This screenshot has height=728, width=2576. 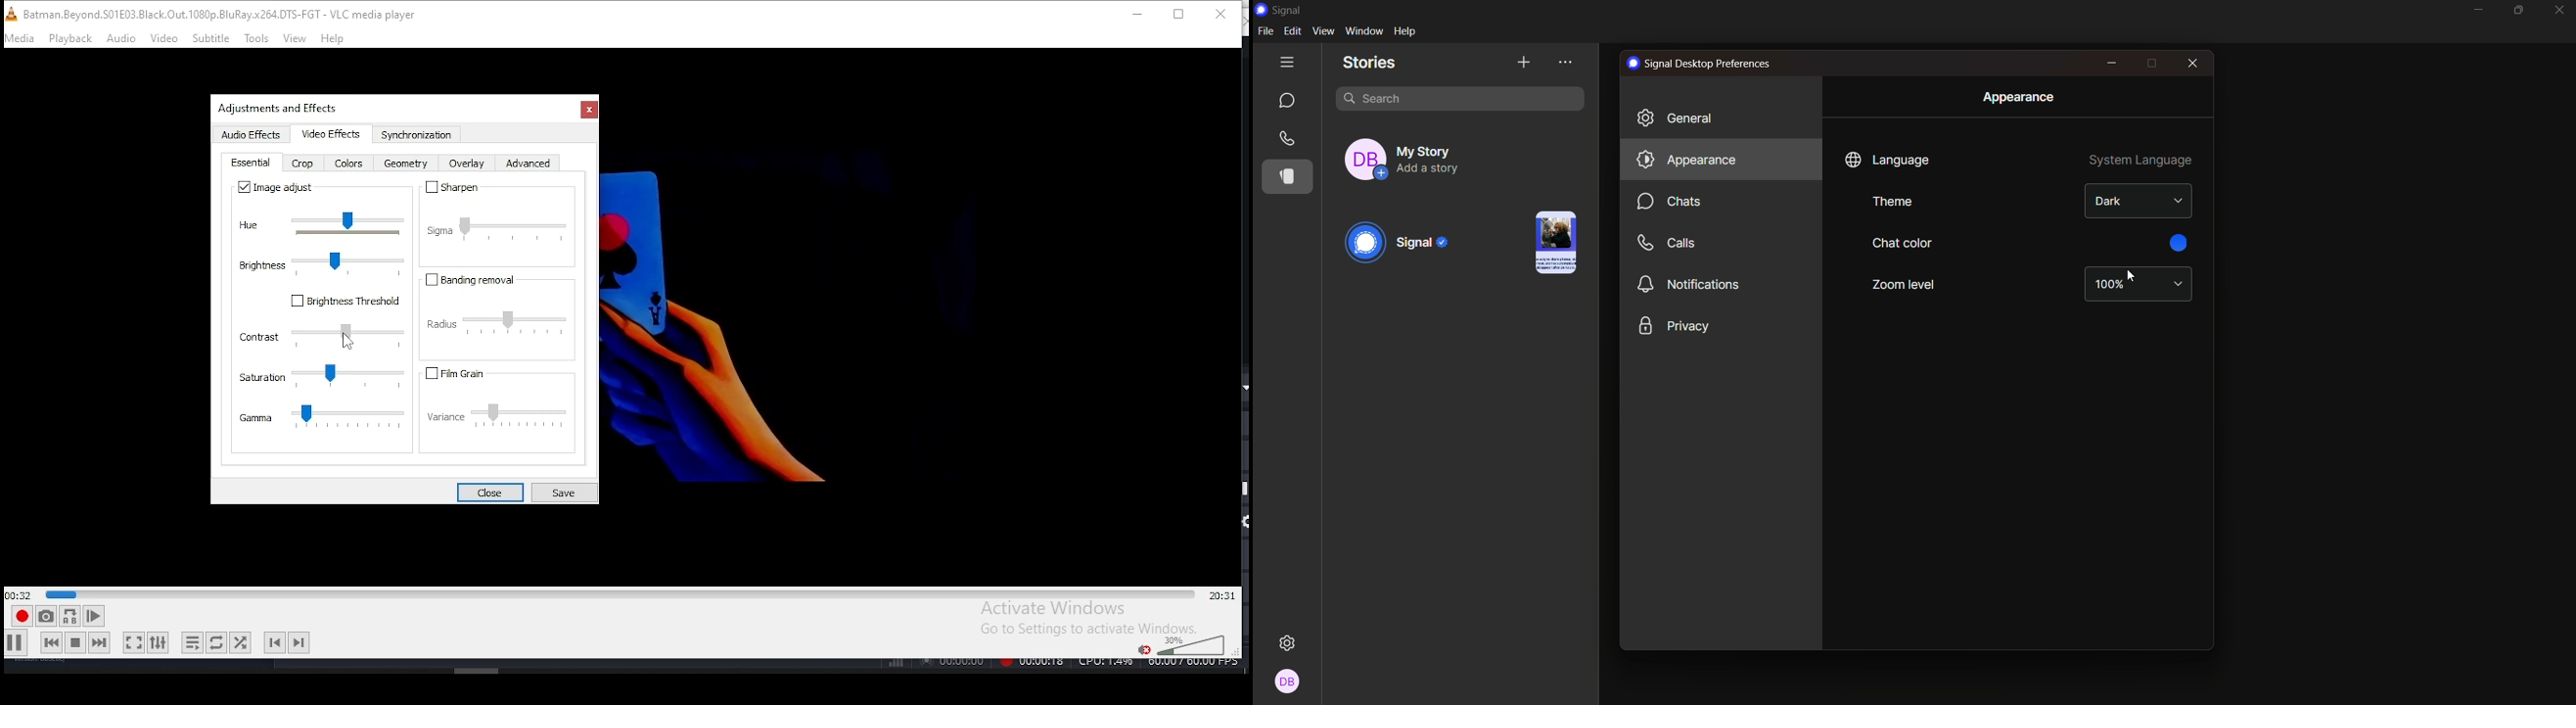 I want to click on zoom, so click(x=2136, y=285).